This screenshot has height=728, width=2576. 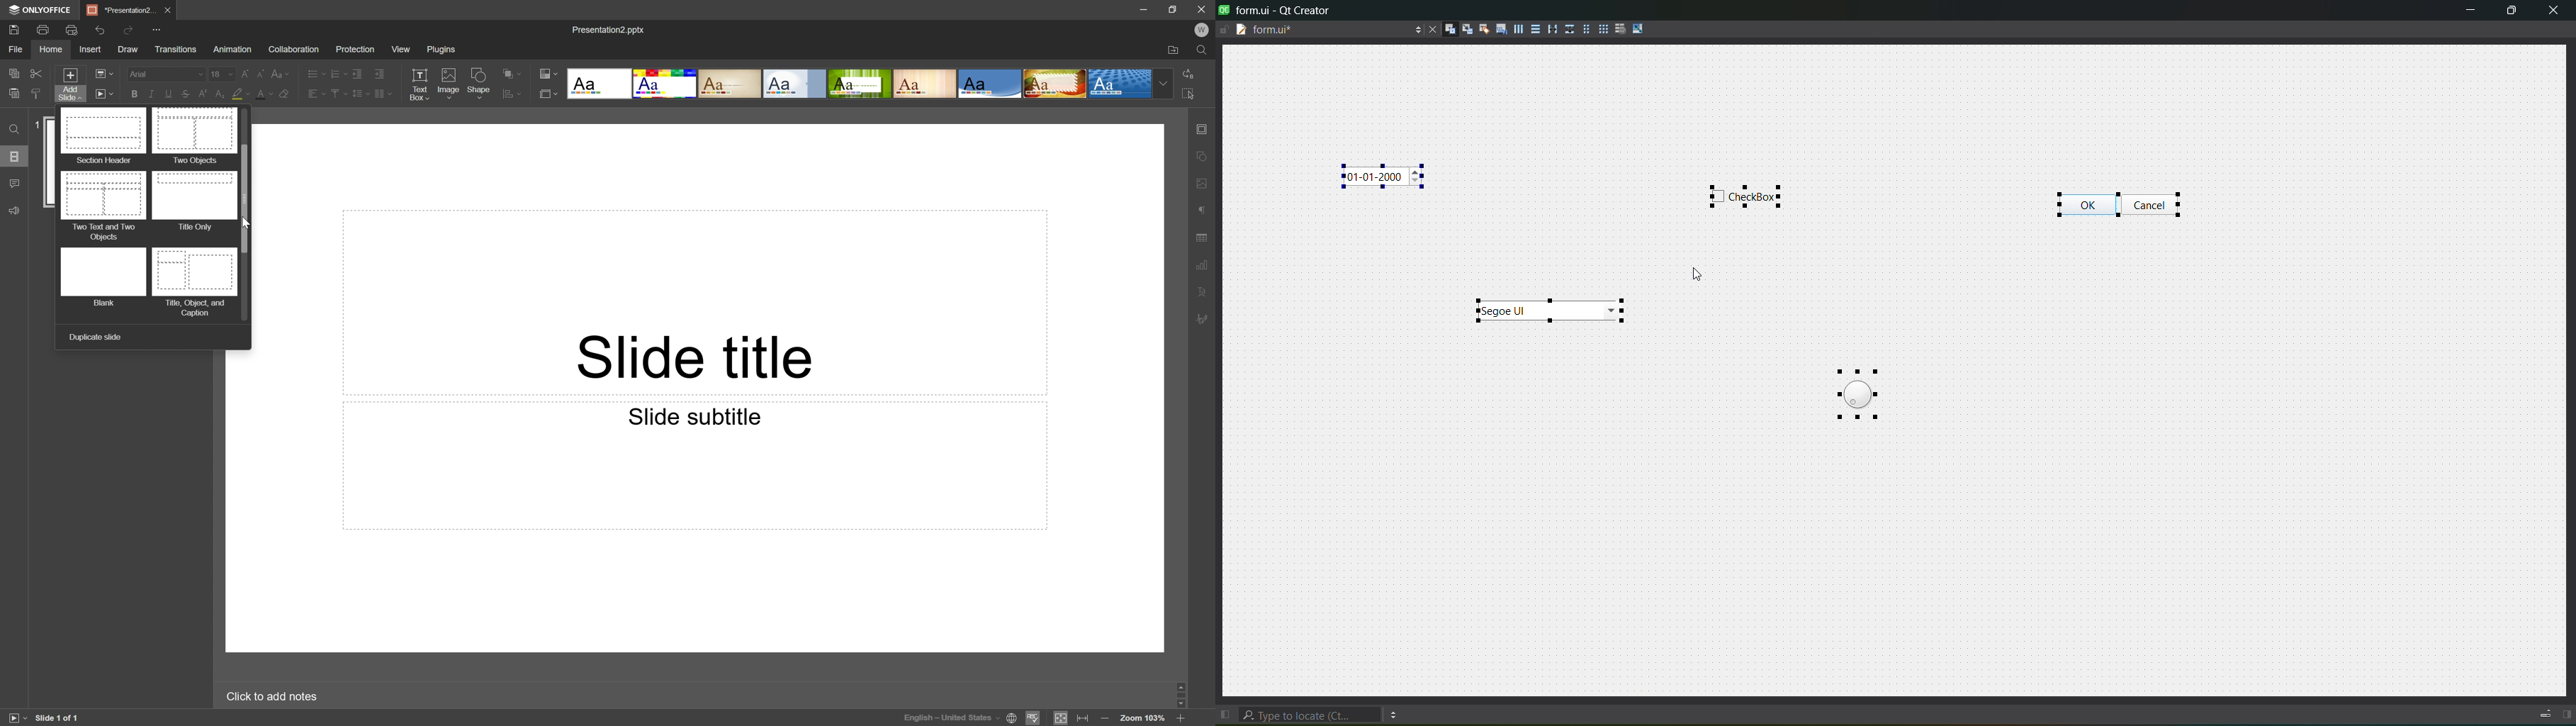 What do you see at coordinates (104, 93) in the screenshot?
I see `Start slideshow` at bounding box center [104, 93].